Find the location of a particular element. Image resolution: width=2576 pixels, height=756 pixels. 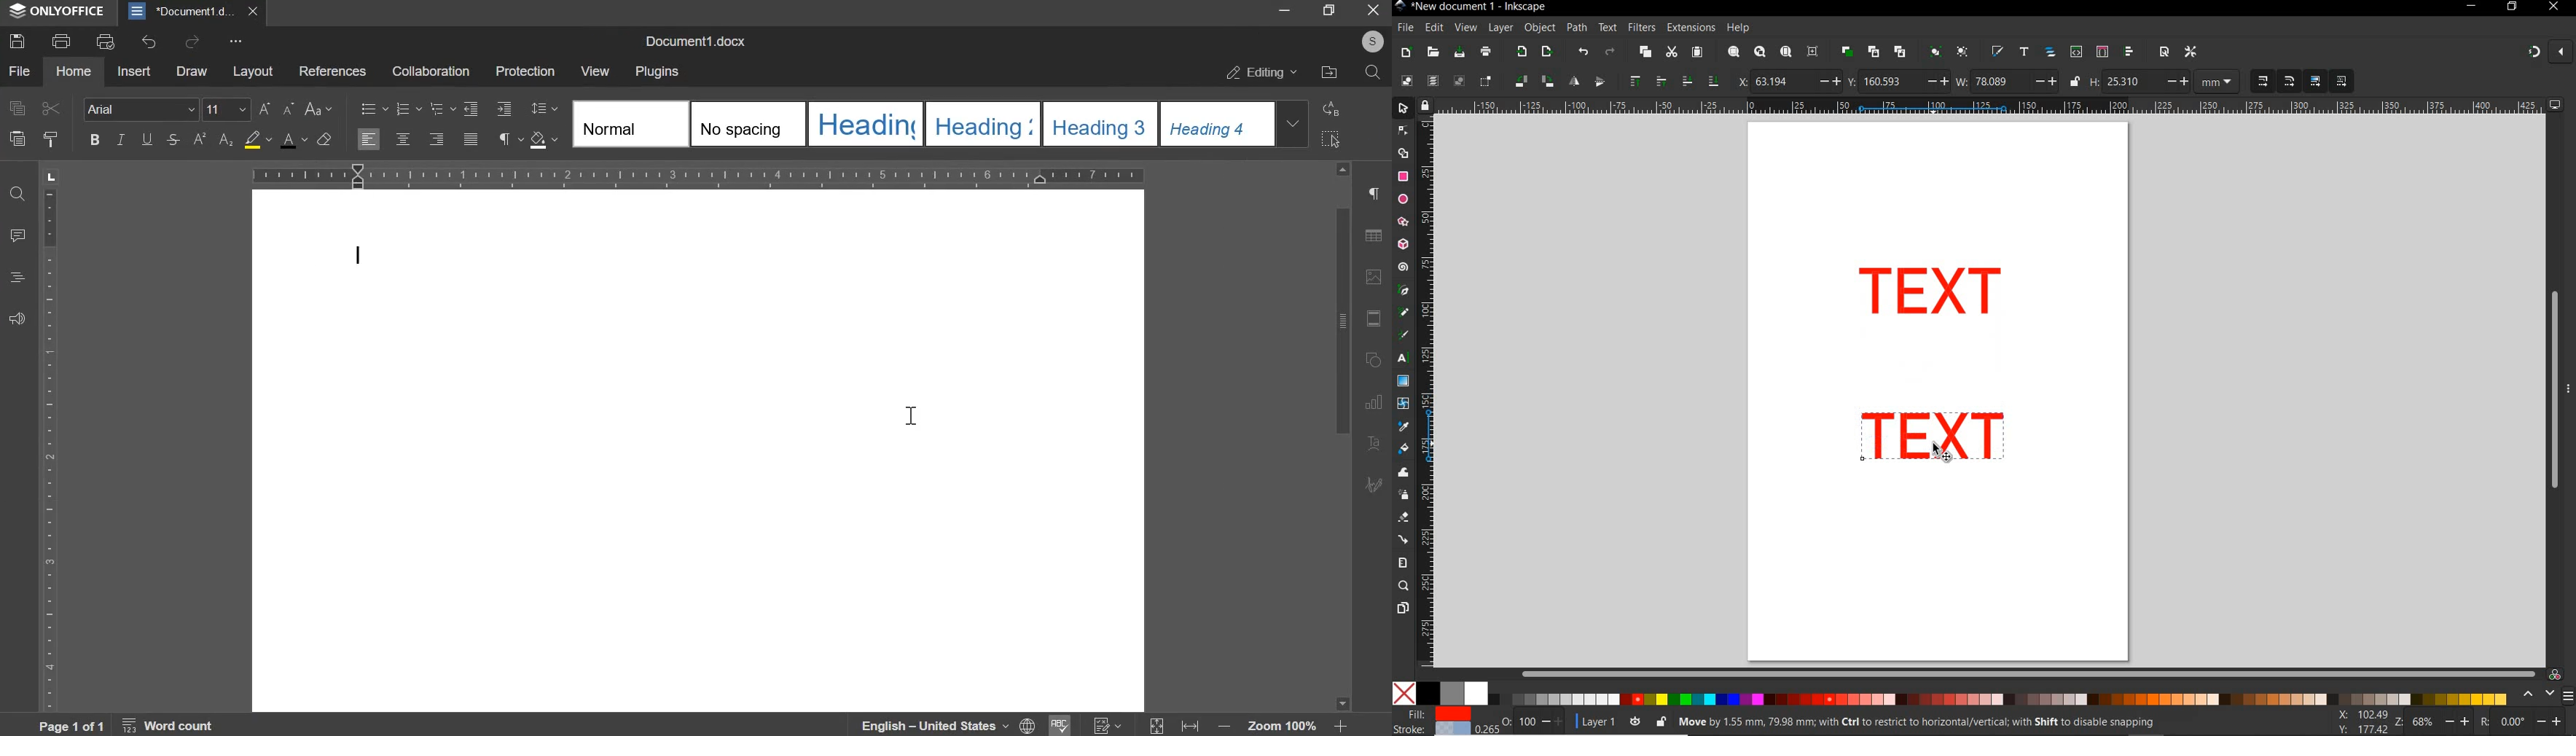

cursor coordintes is located at coordinates (2360, 720).